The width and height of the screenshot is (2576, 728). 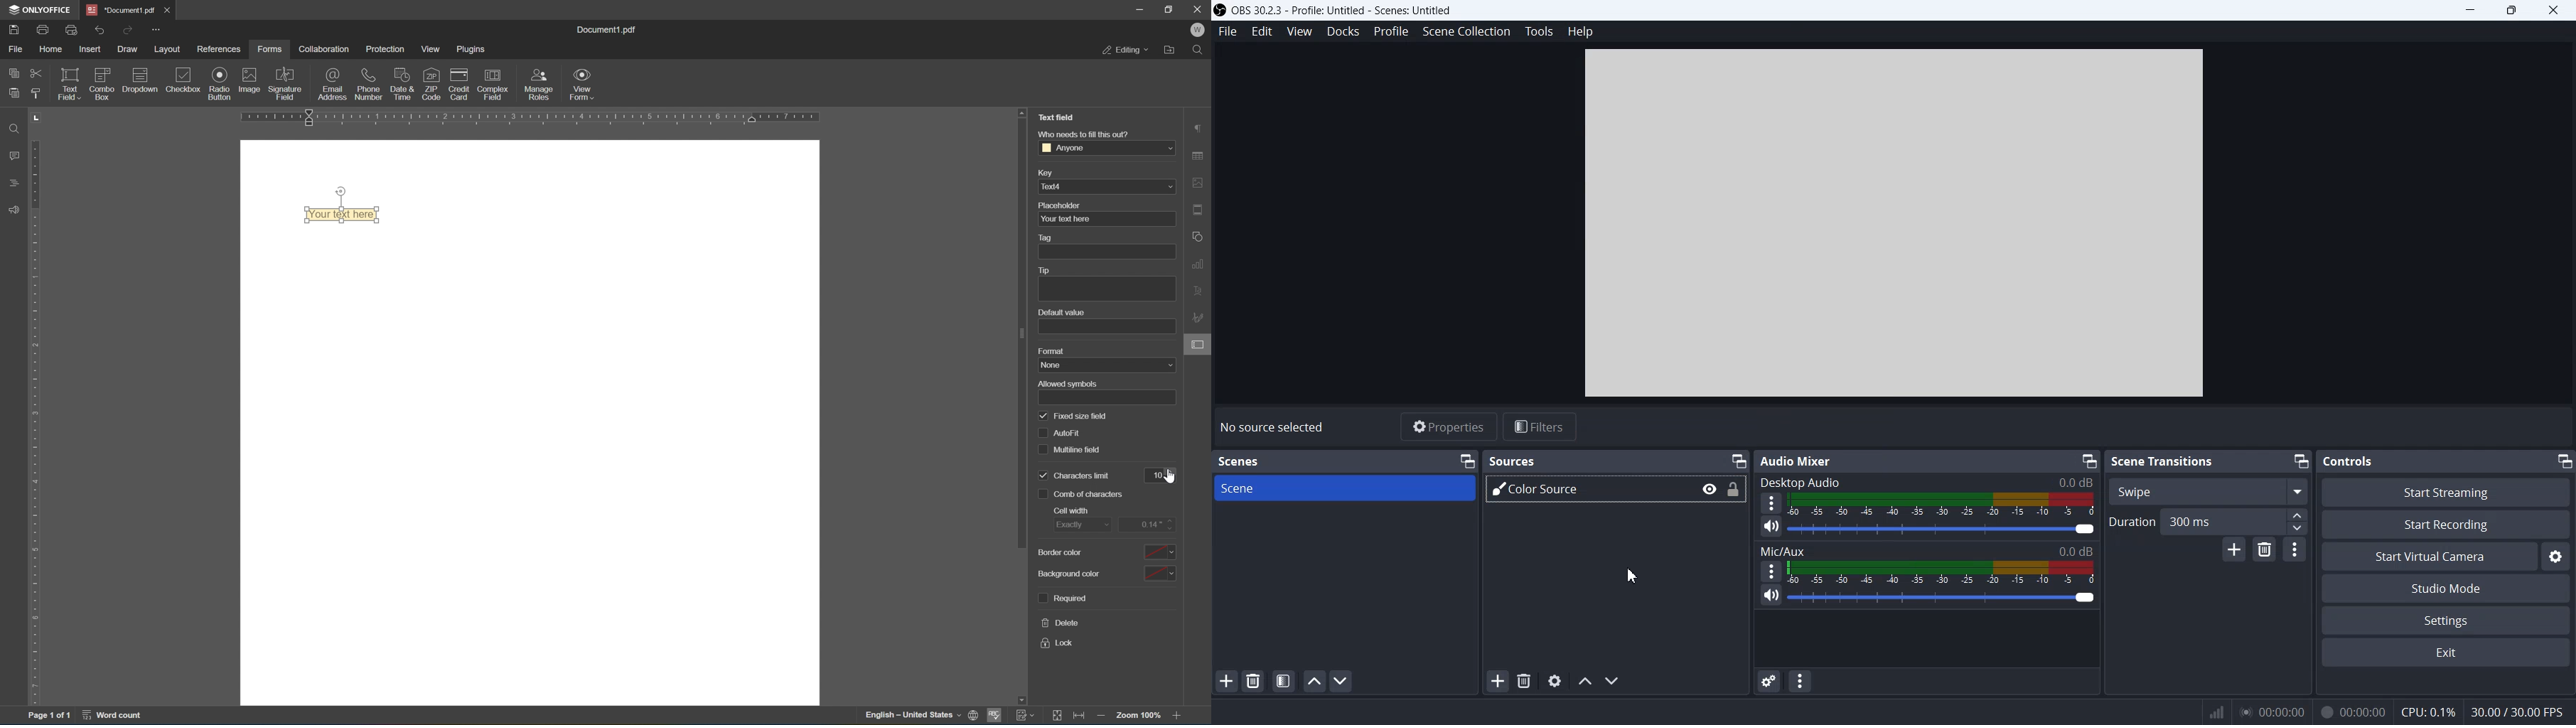 What do you see at coordinates (1343, 31) in the screenshot?
I see `Docks` at bounding box center [1343, 31].